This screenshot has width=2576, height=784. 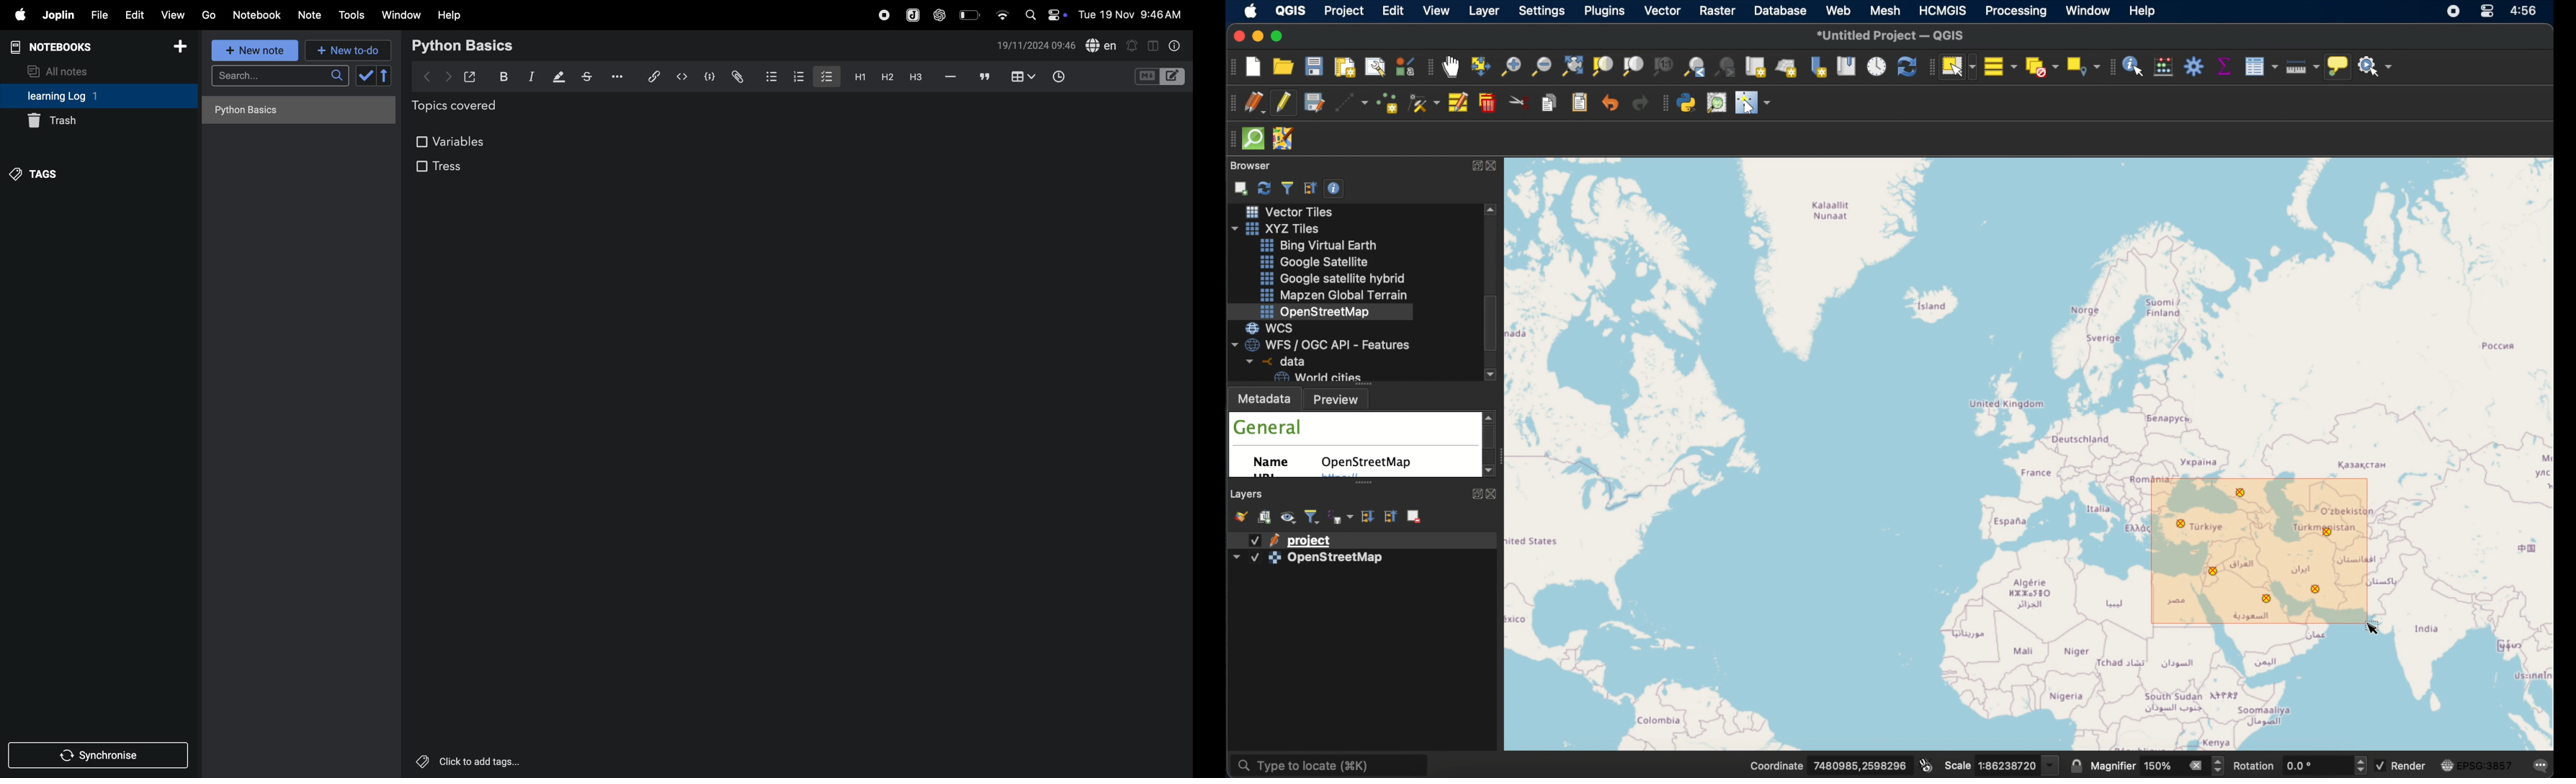 I want to click on forward, so click(x=448, y=76).